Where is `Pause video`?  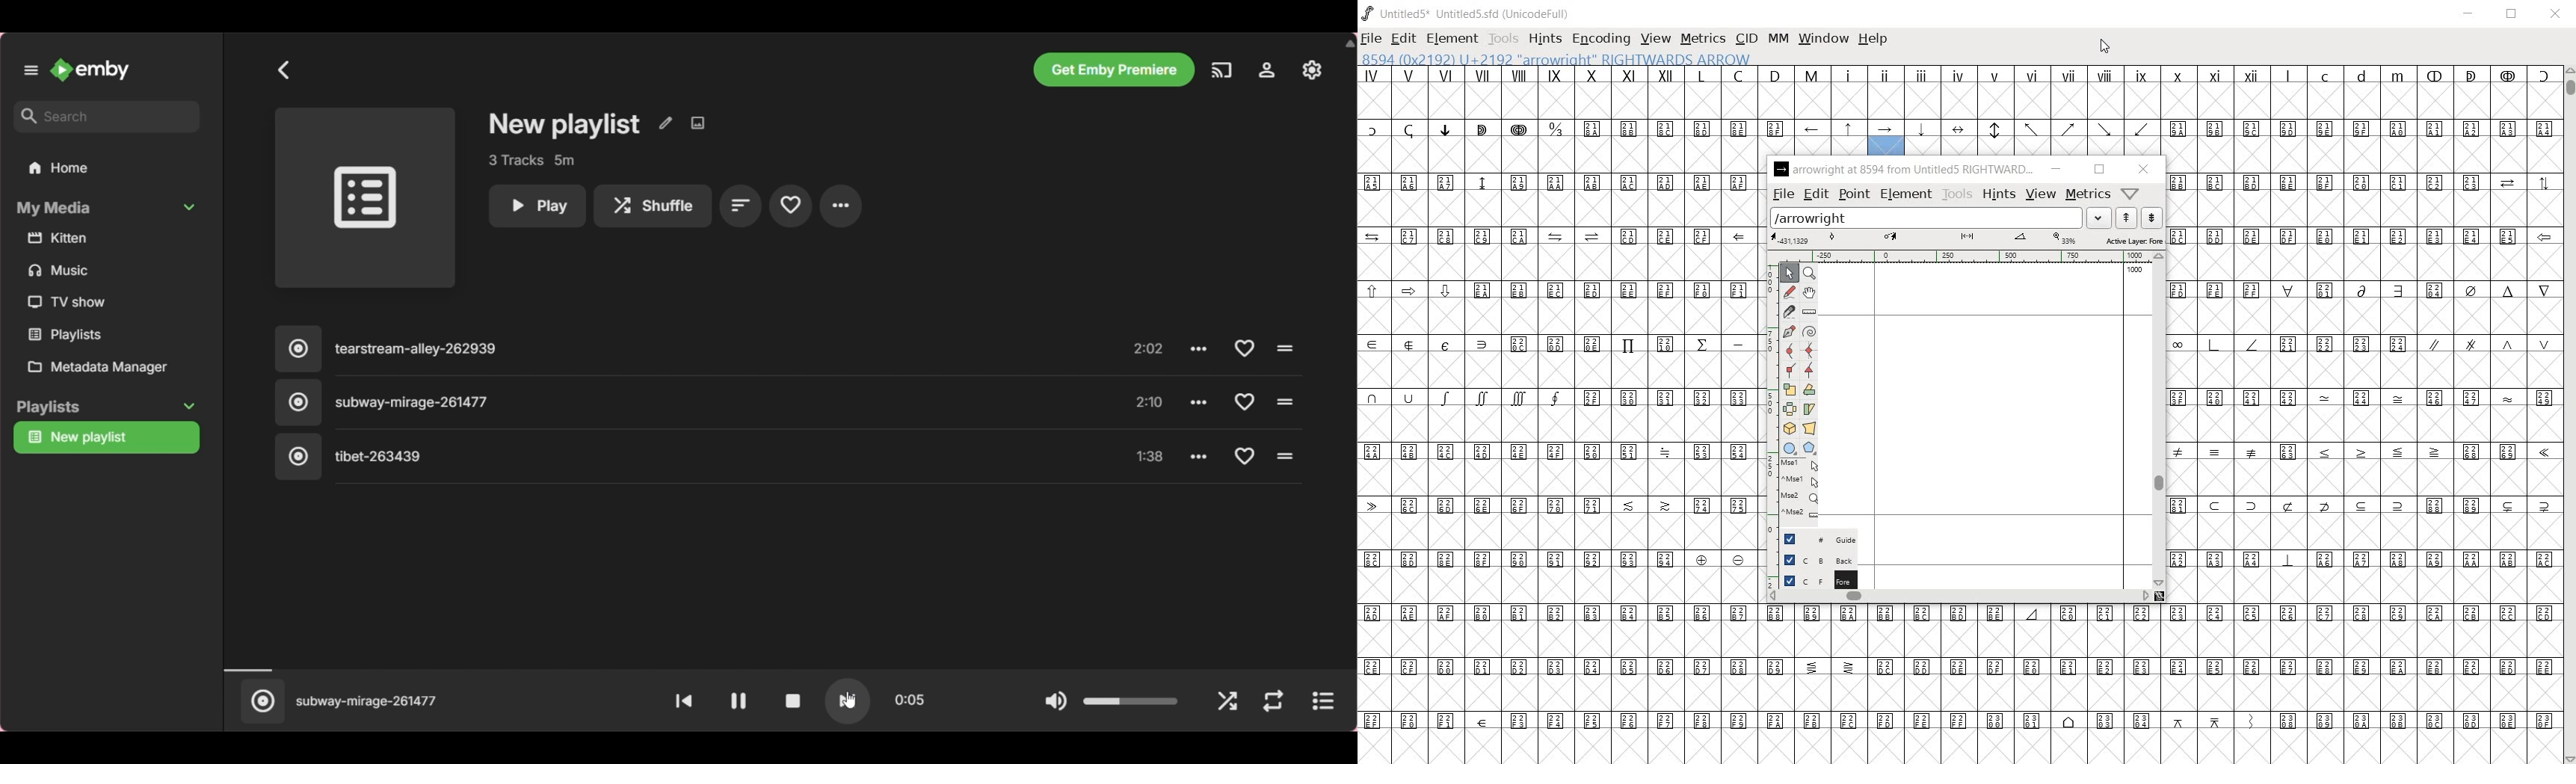
Pause video is located at coordinates (740, 700).